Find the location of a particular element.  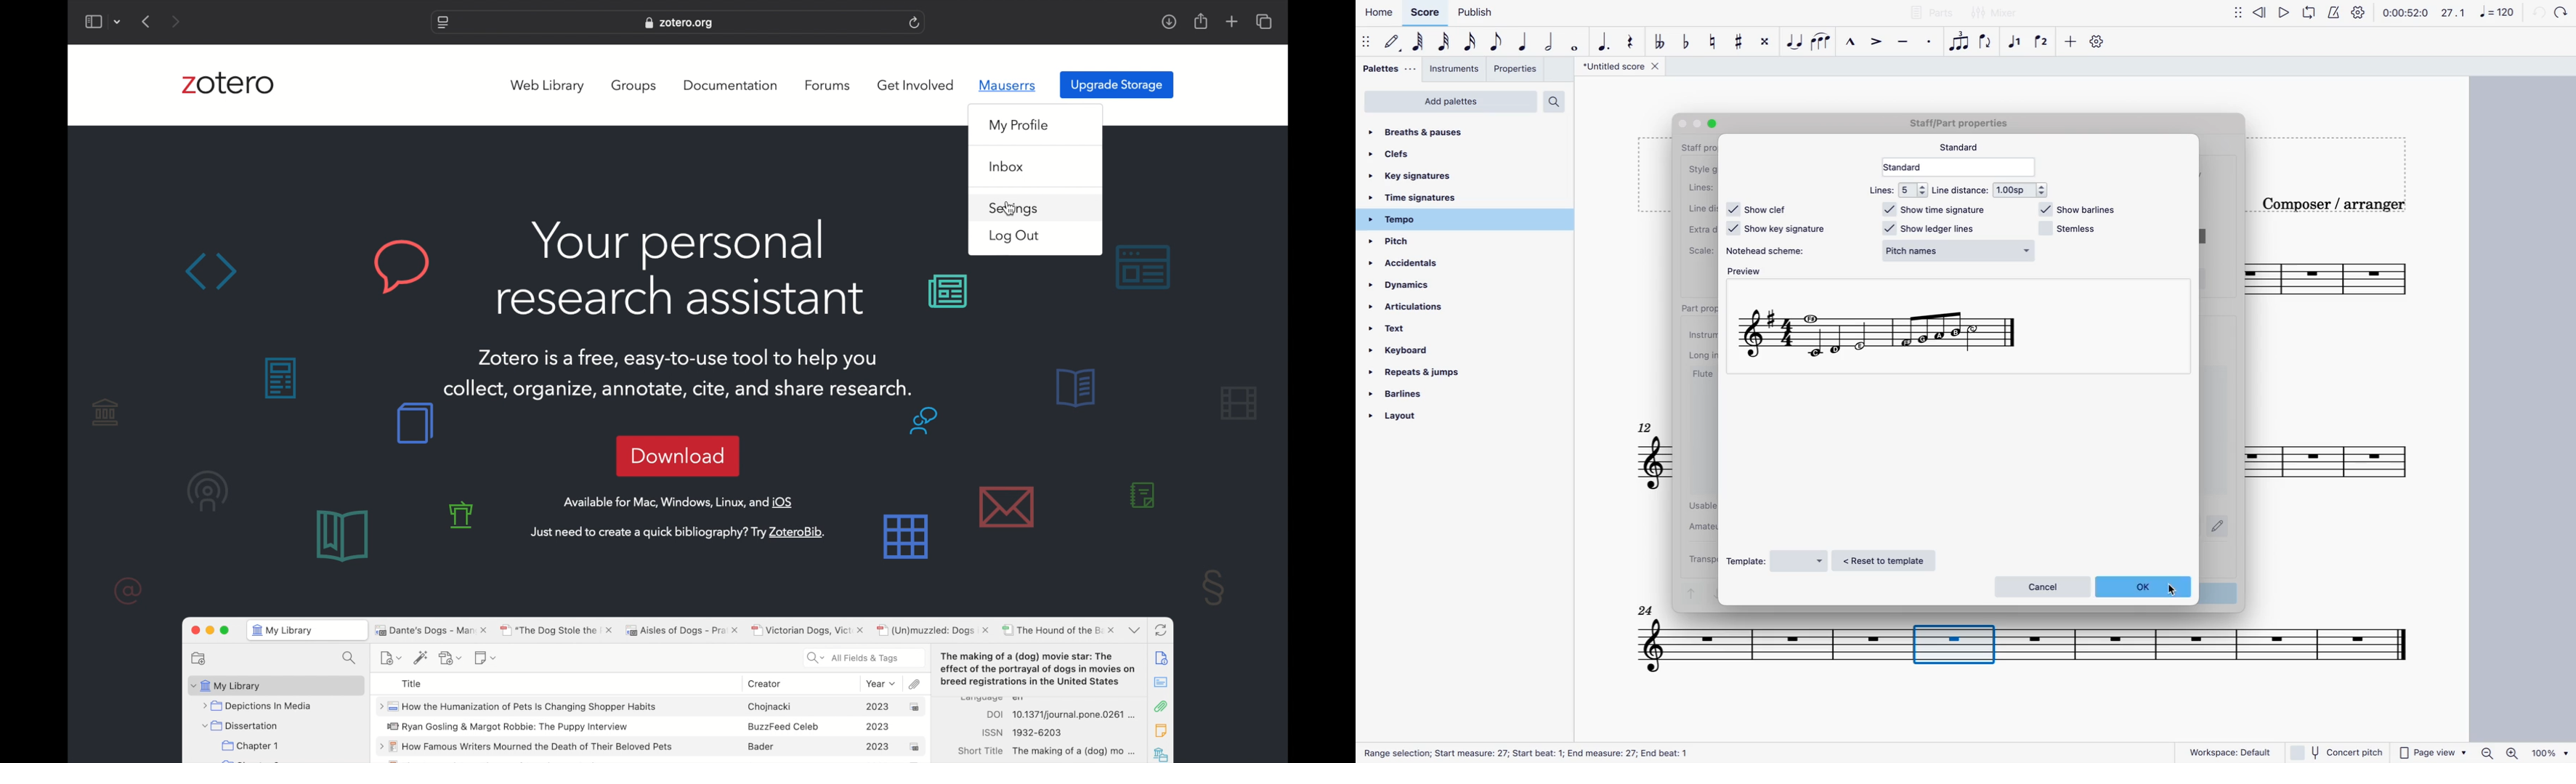

text is located at coordinates (1416, 328).